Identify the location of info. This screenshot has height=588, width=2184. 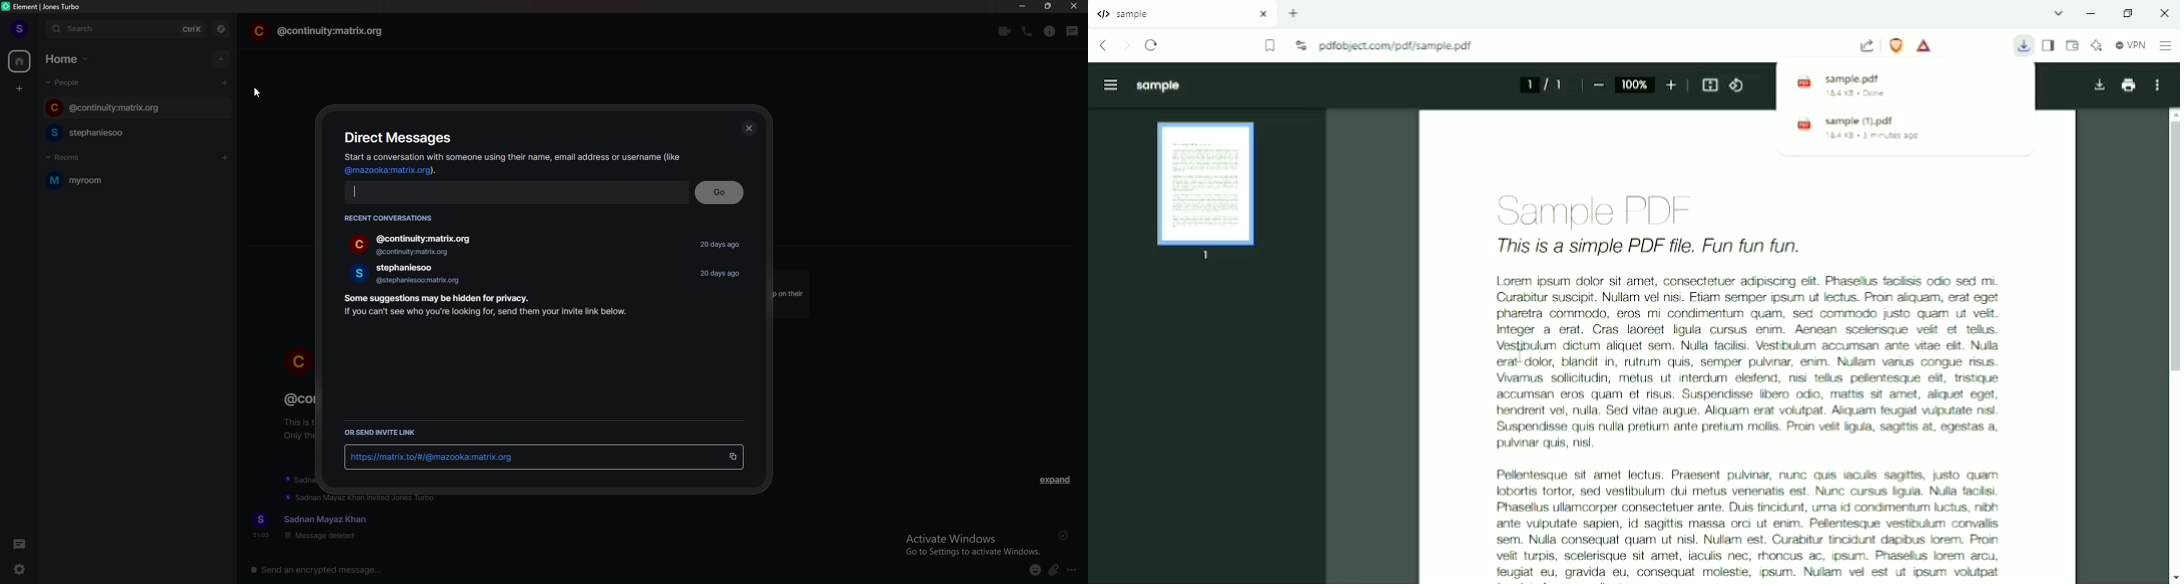
(513, 163).